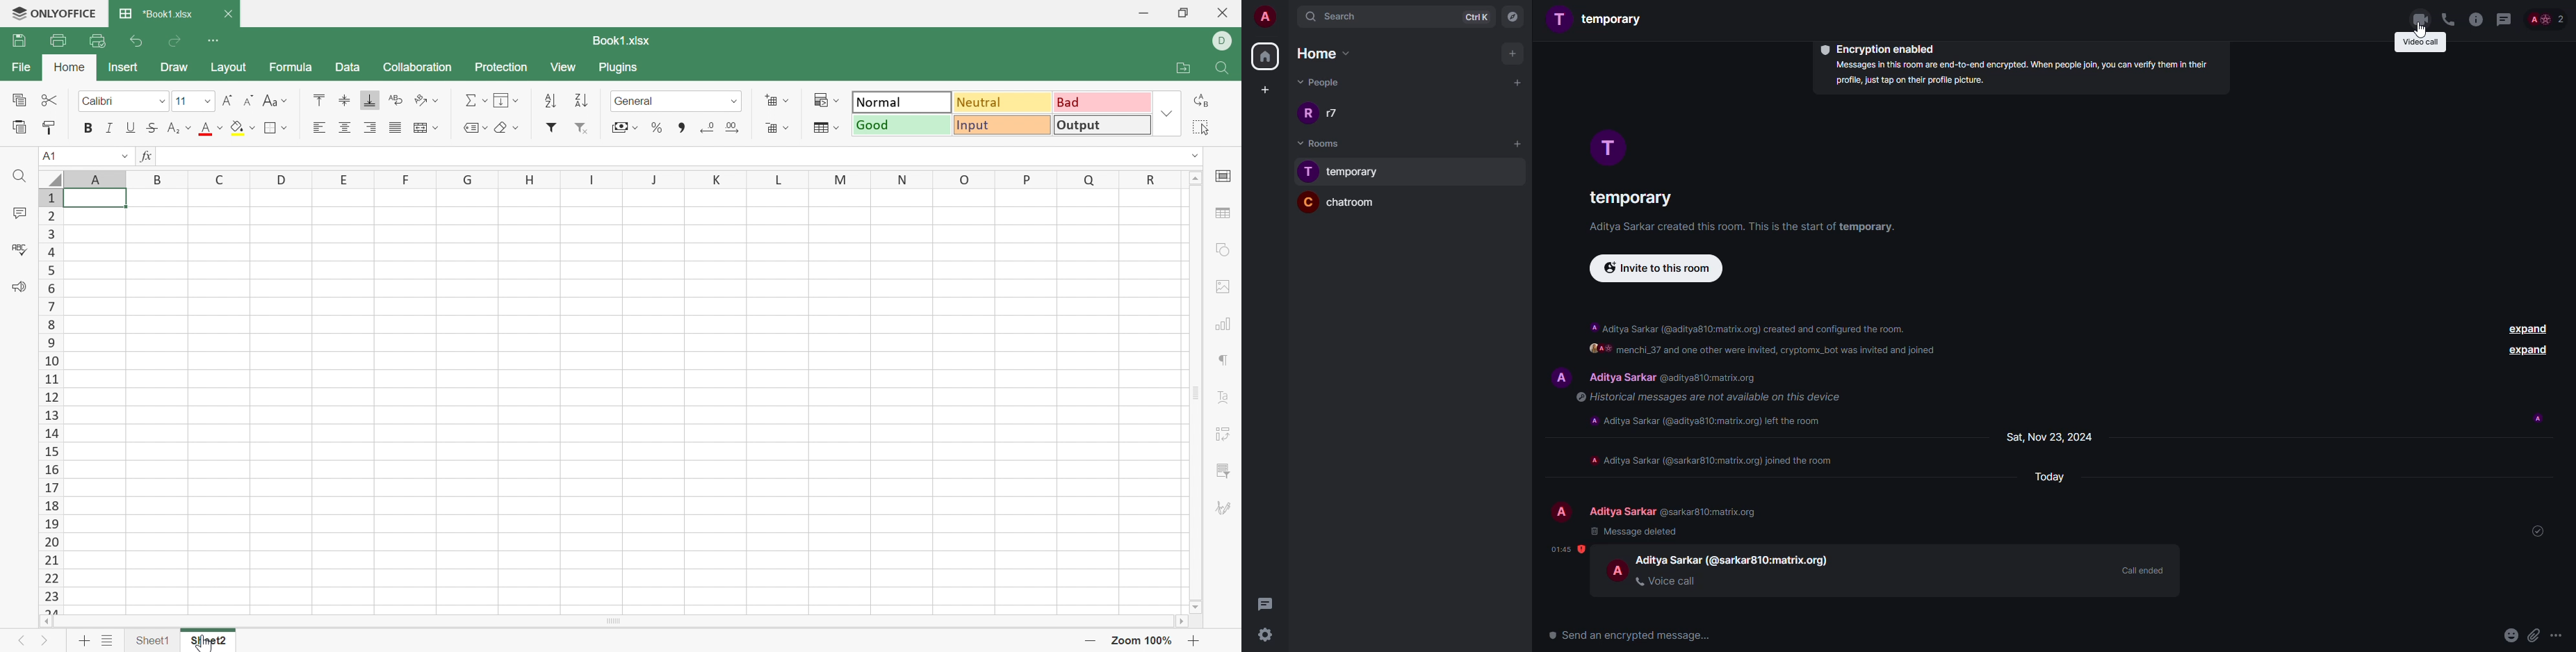 This screenshot has height=672, width=2576. I want to click on Increment font size, so click(228, 99).